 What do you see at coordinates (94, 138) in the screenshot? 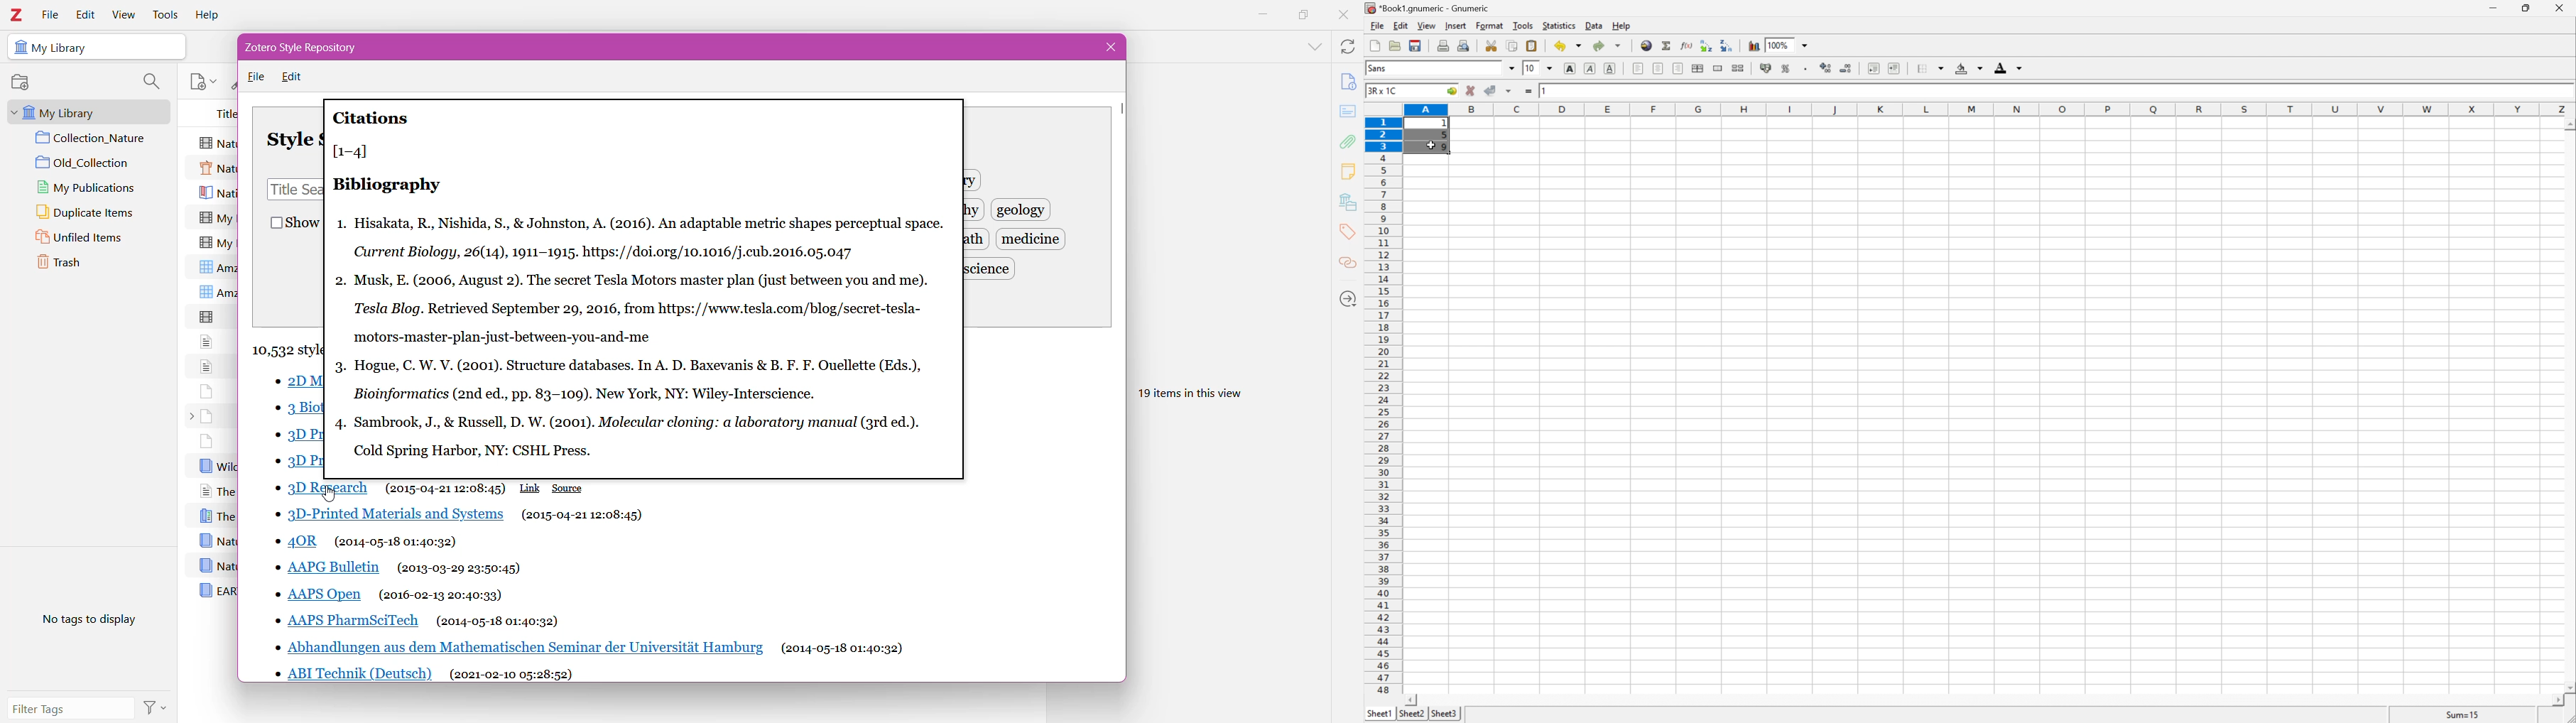
I see `Collection 1` at bounding box center [94, 138].